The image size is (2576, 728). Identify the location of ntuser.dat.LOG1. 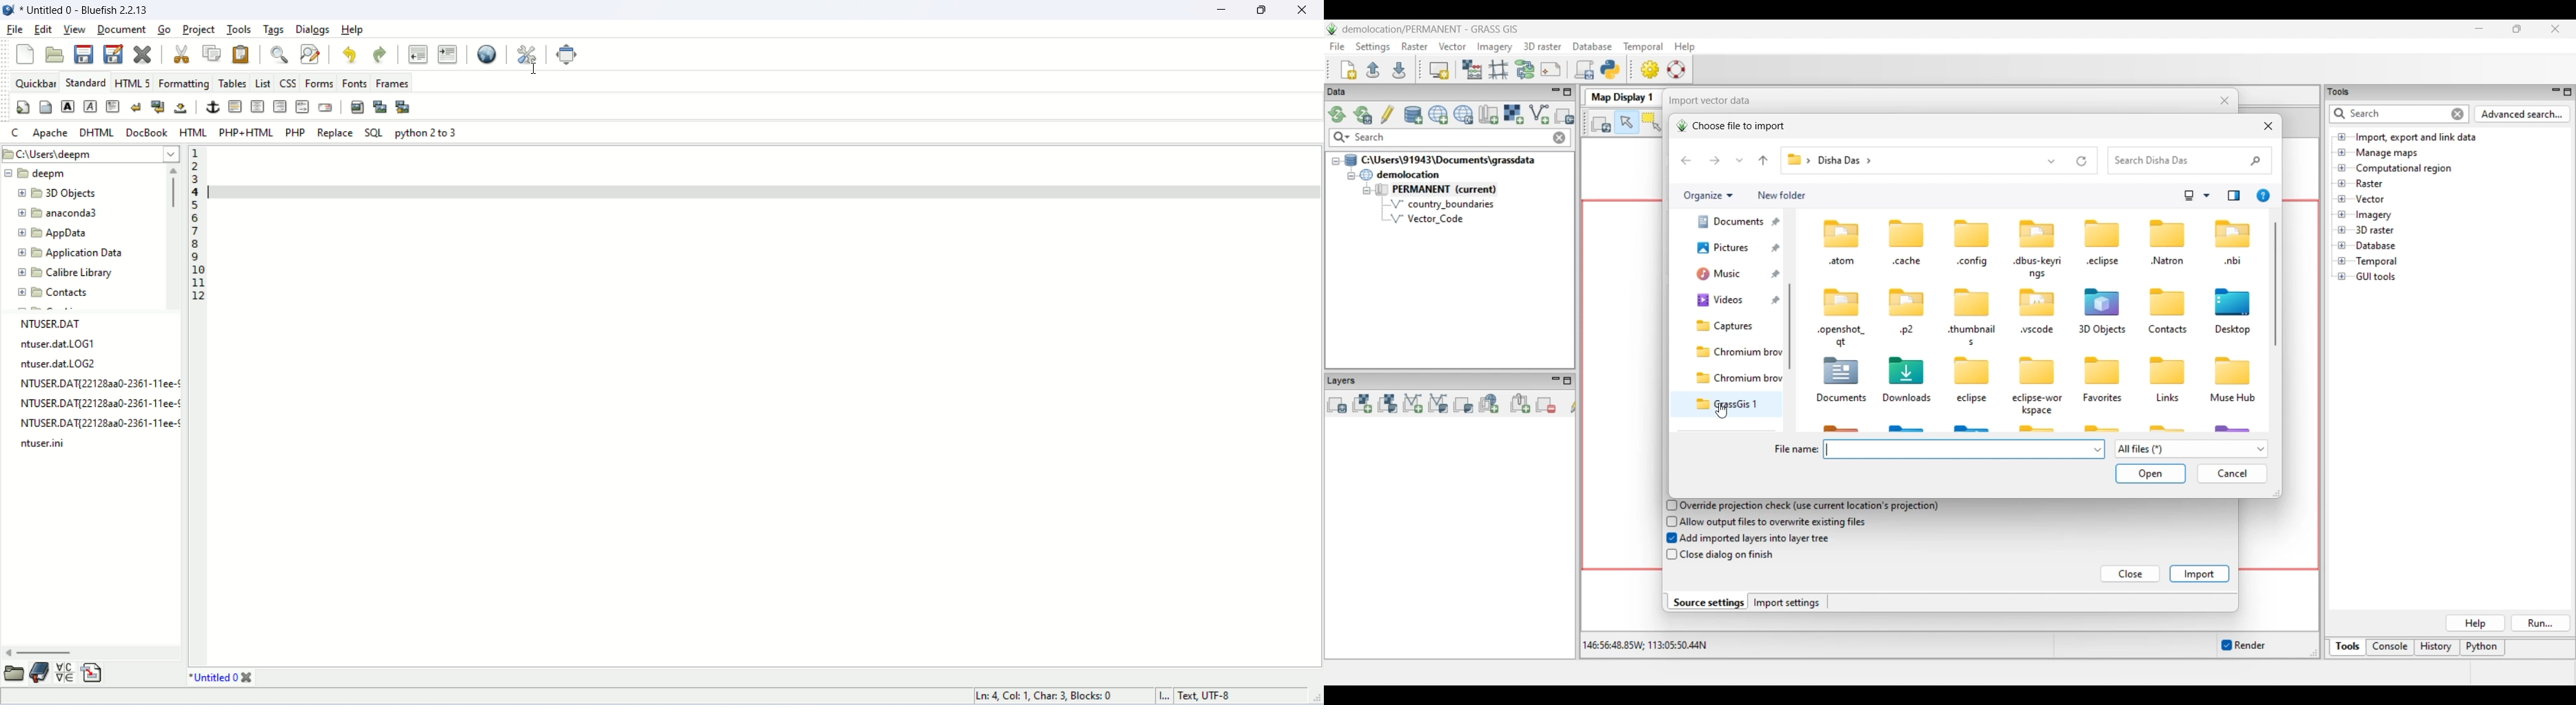
(59, 344).